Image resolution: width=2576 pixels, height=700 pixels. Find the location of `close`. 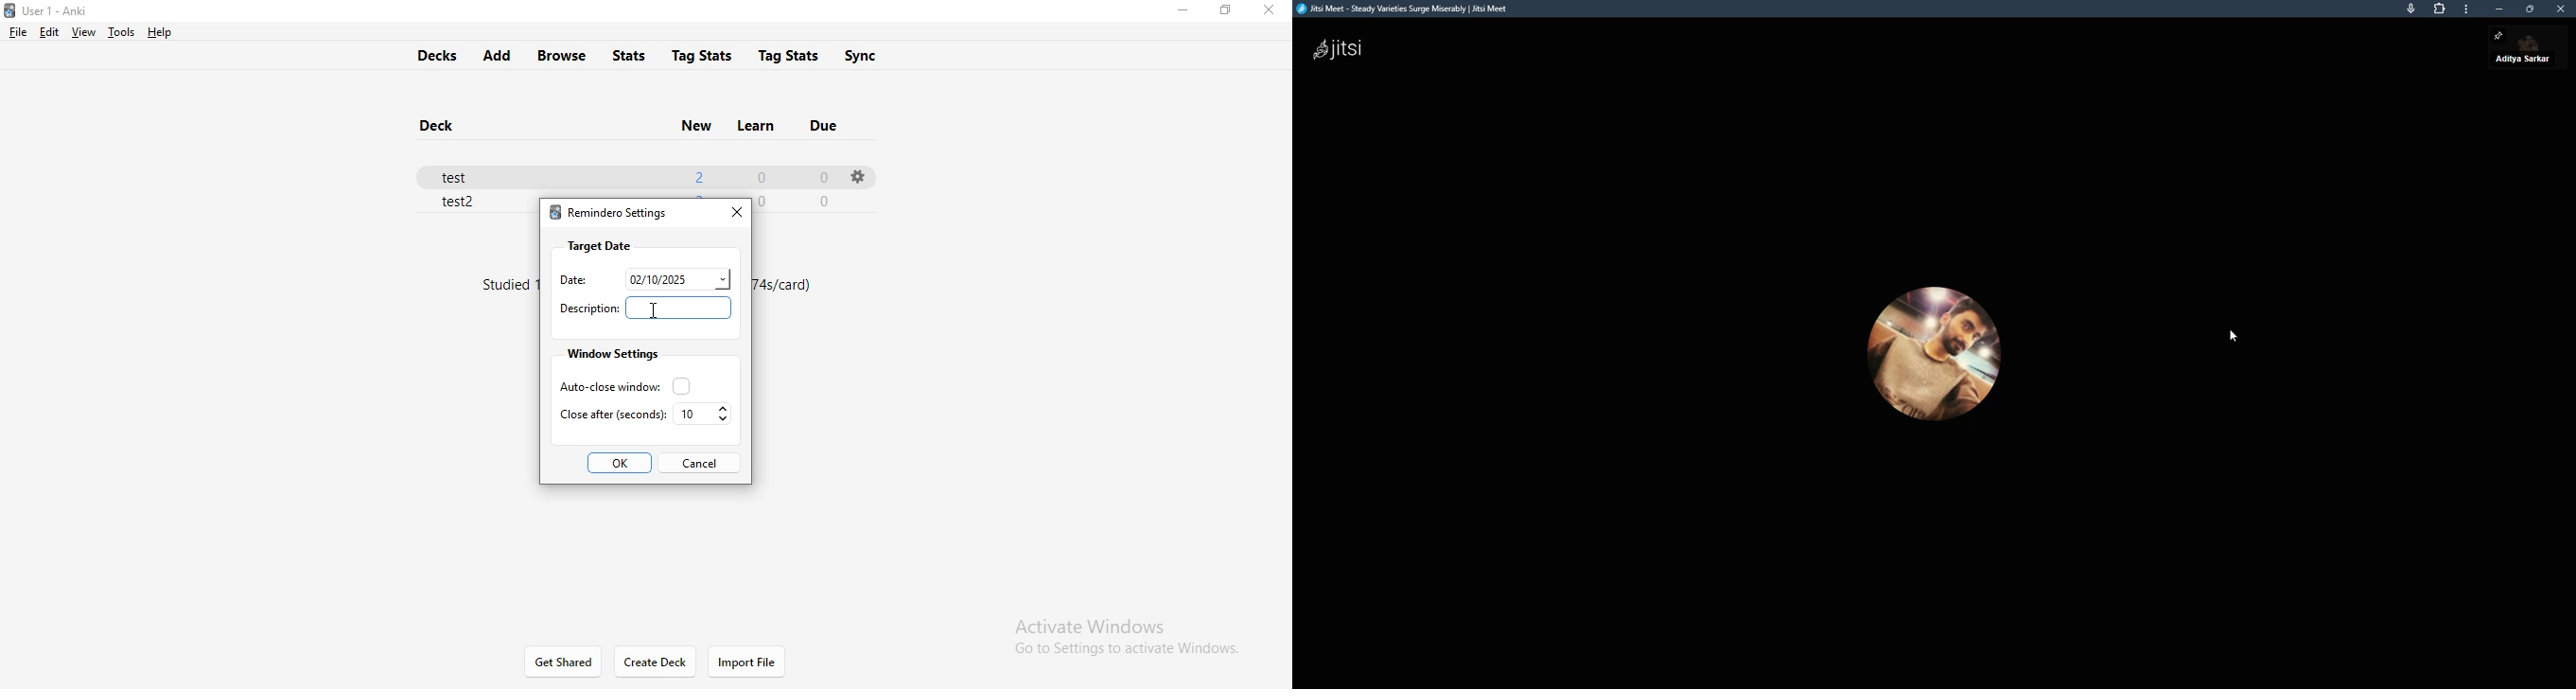

close is located at coordinates (733, 210).